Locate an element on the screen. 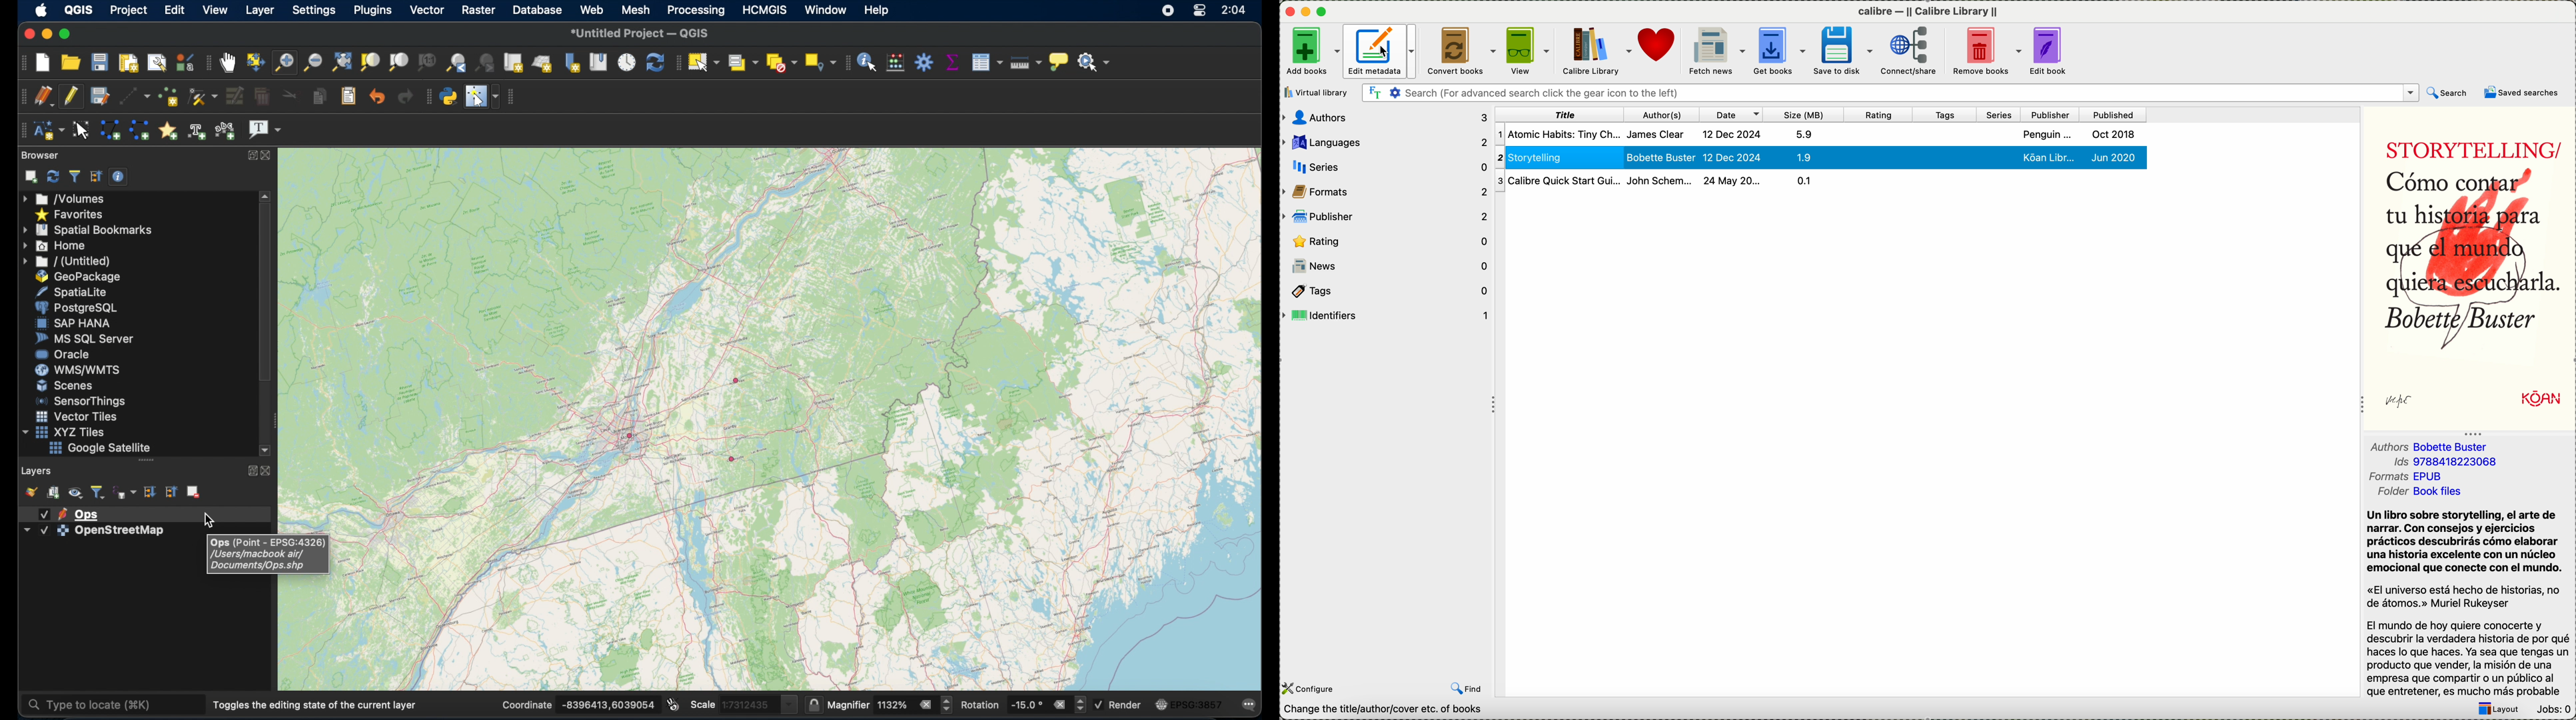 The width and height of the screenshot is (2576, 728). volumes is located at coordinates (63, 197).